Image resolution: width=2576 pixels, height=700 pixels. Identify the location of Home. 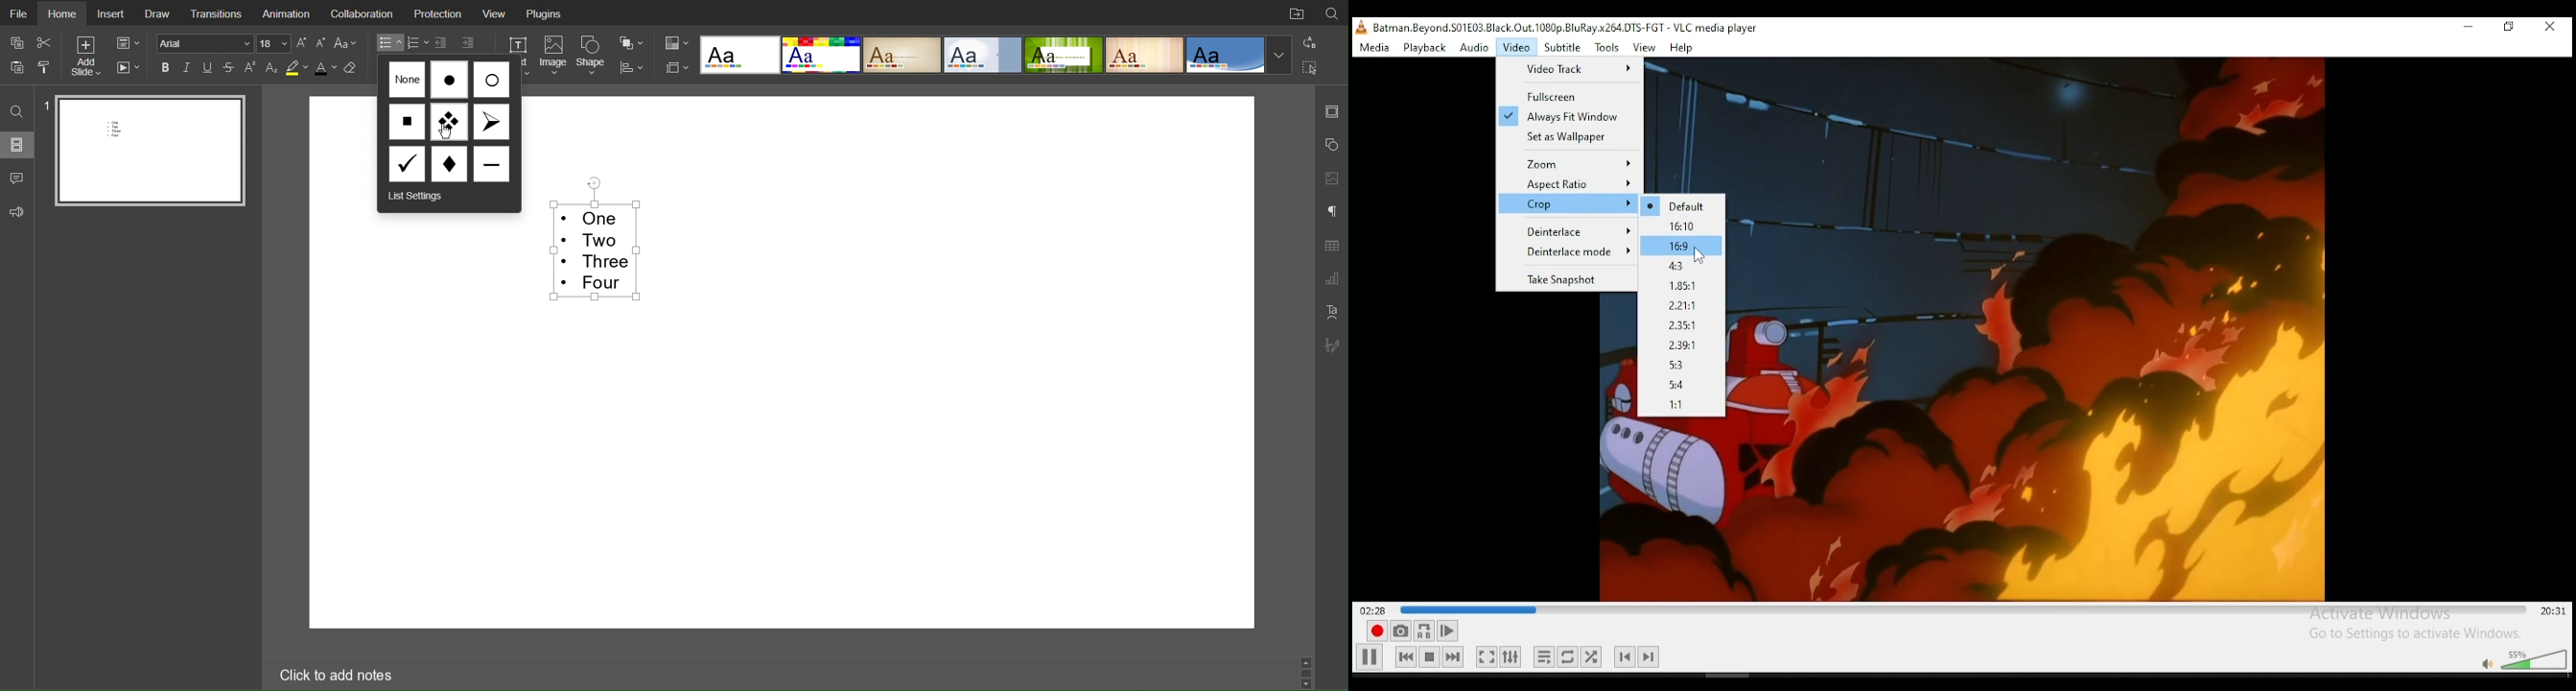
(62, 13).